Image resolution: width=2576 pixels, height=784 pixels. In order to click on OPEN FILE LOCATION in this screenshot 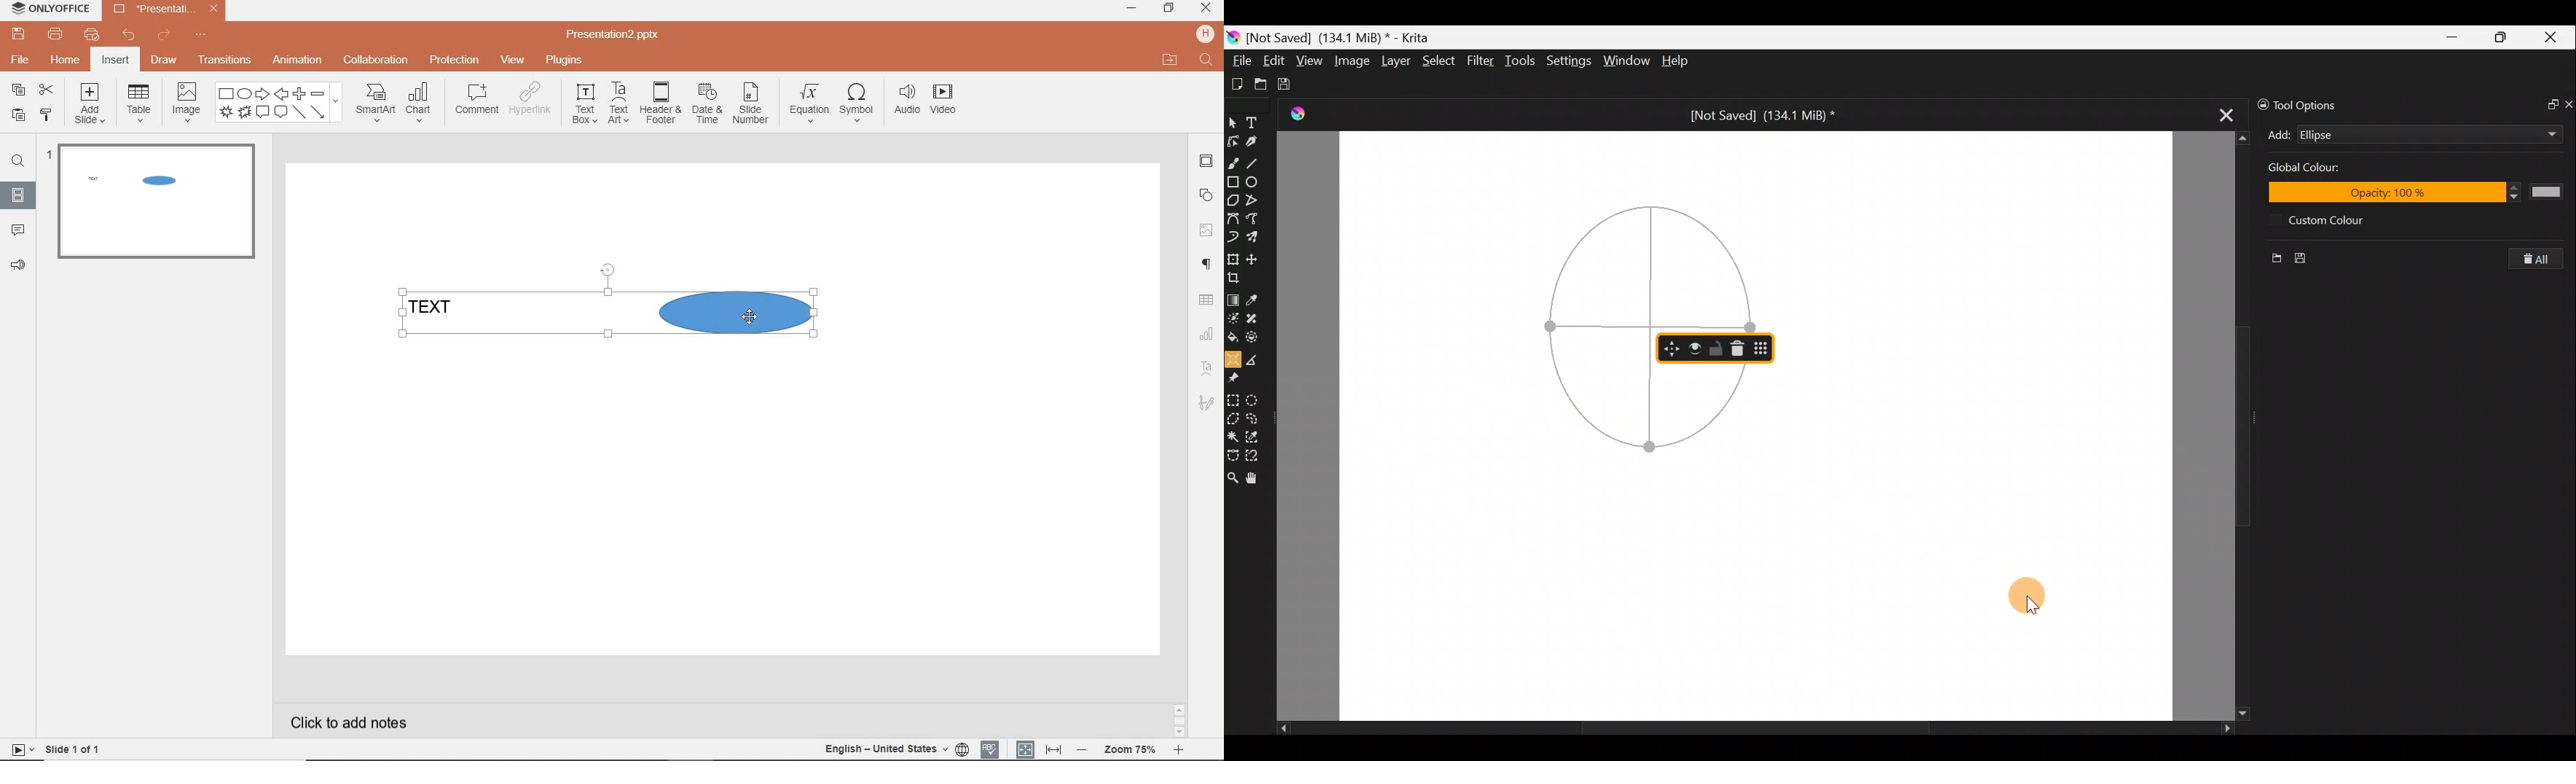, I will do `click(1168, 58)`.